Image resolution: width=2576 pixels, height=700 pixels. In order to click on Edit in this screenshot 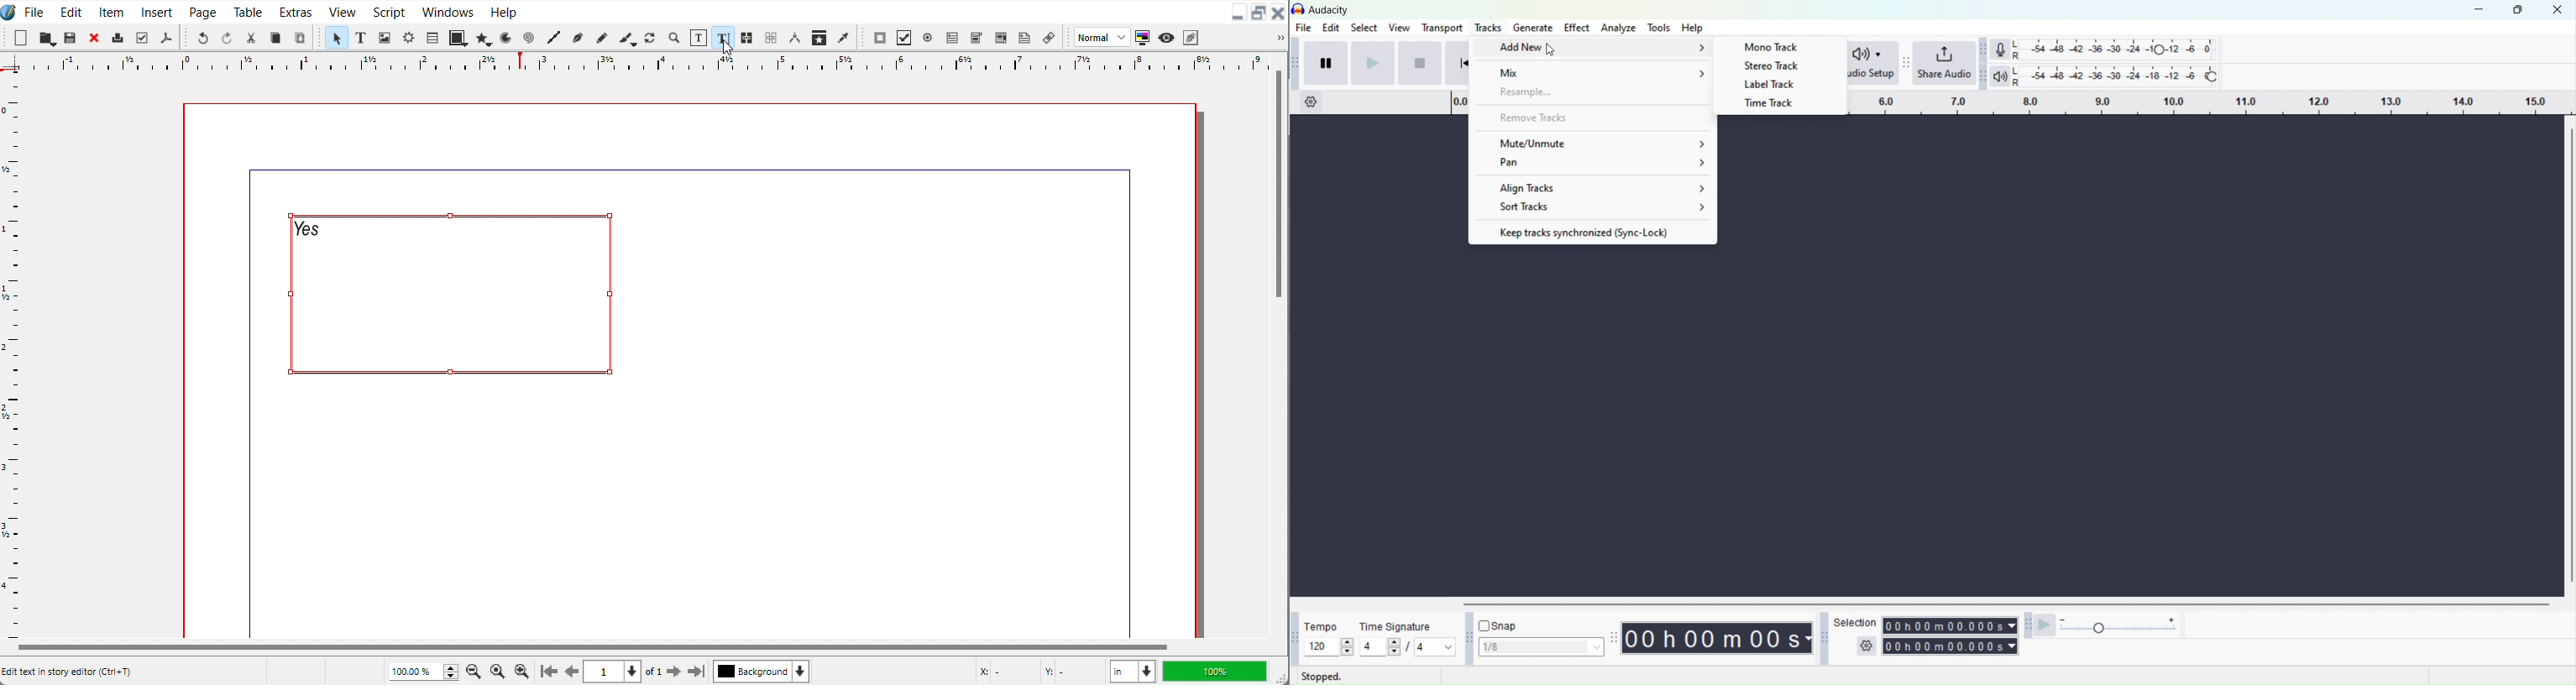, I will do `click(69, 11)`.